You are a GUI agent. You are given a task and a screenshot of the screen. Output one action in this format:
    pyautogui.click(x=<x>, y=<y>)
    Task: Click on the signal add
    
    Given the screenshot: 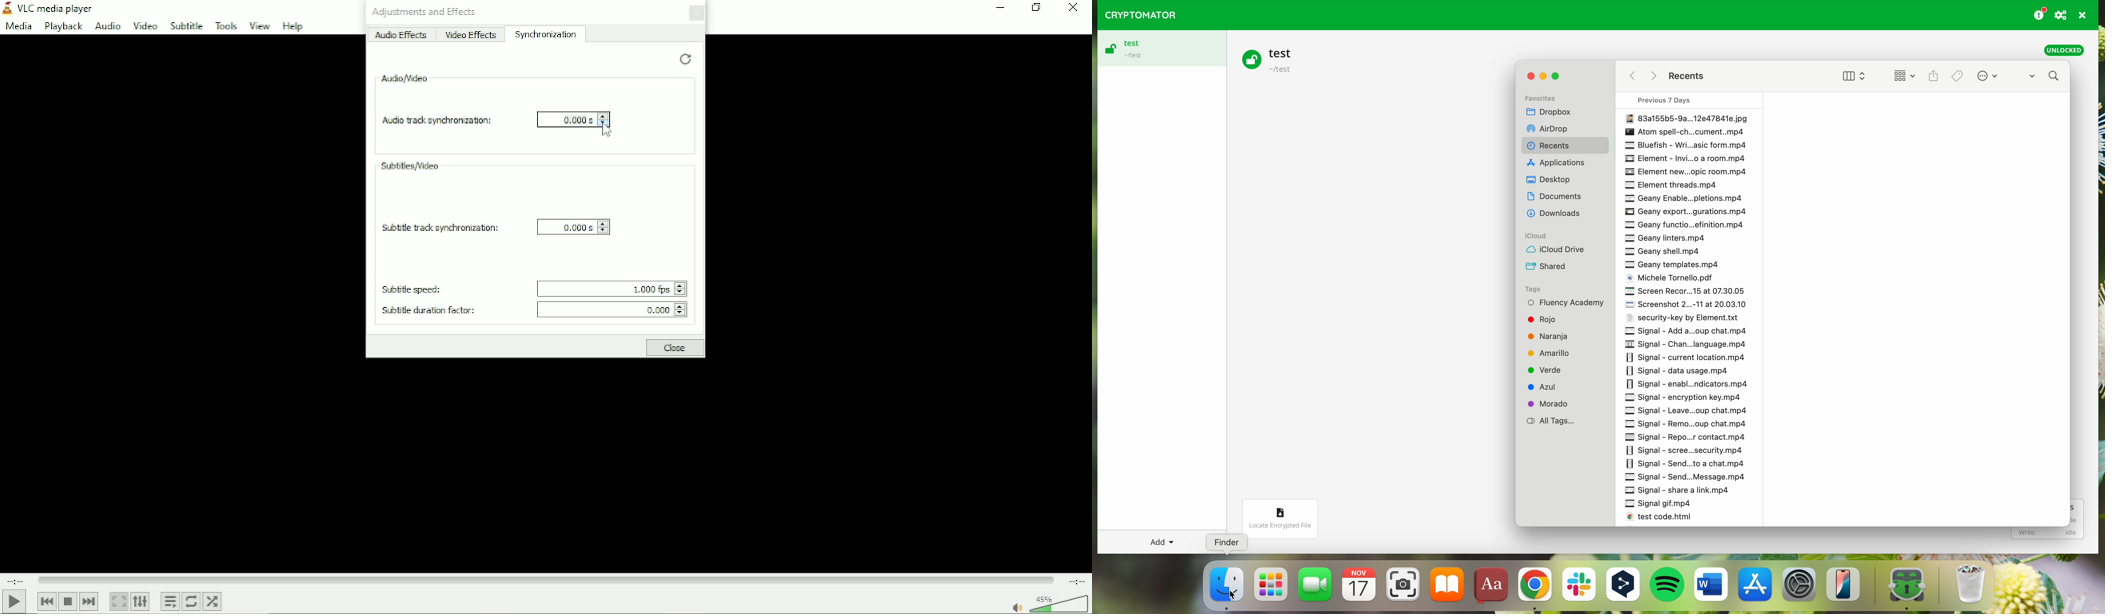 What is the action you would take?
    pyautogui.click(x=1692, y=332)
    